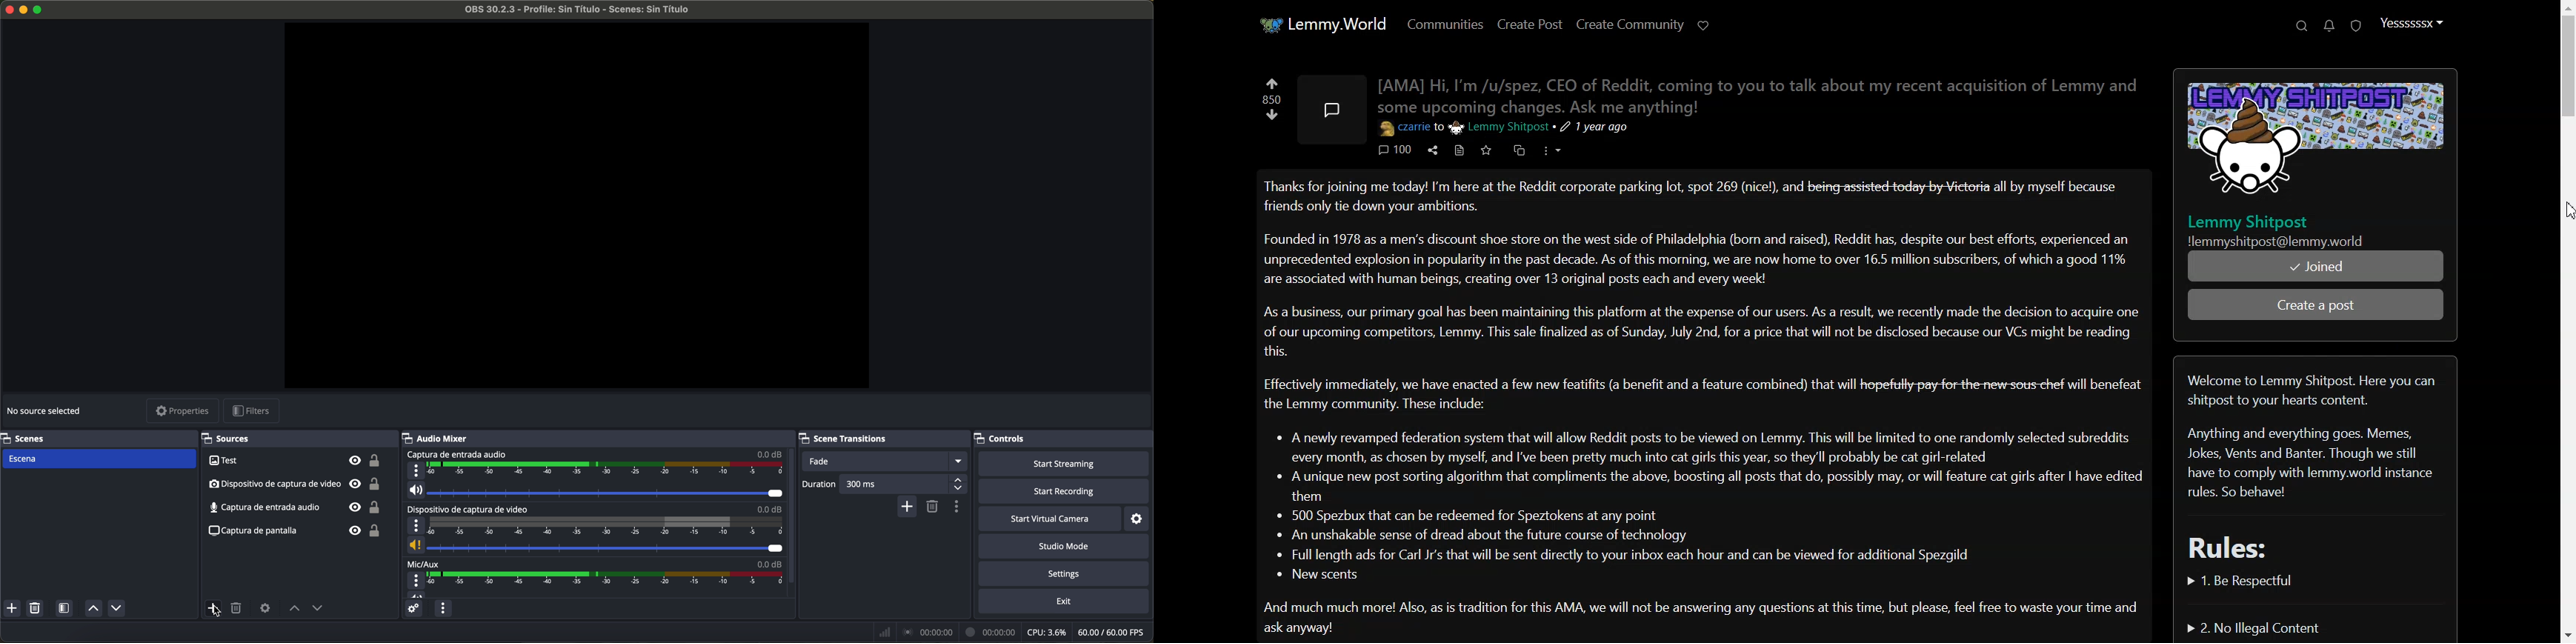 This screenshot has width=2576, height=644. Describe the element at coordinates (238, 609) in the screenshot. I see `remove selected sources` at that location.